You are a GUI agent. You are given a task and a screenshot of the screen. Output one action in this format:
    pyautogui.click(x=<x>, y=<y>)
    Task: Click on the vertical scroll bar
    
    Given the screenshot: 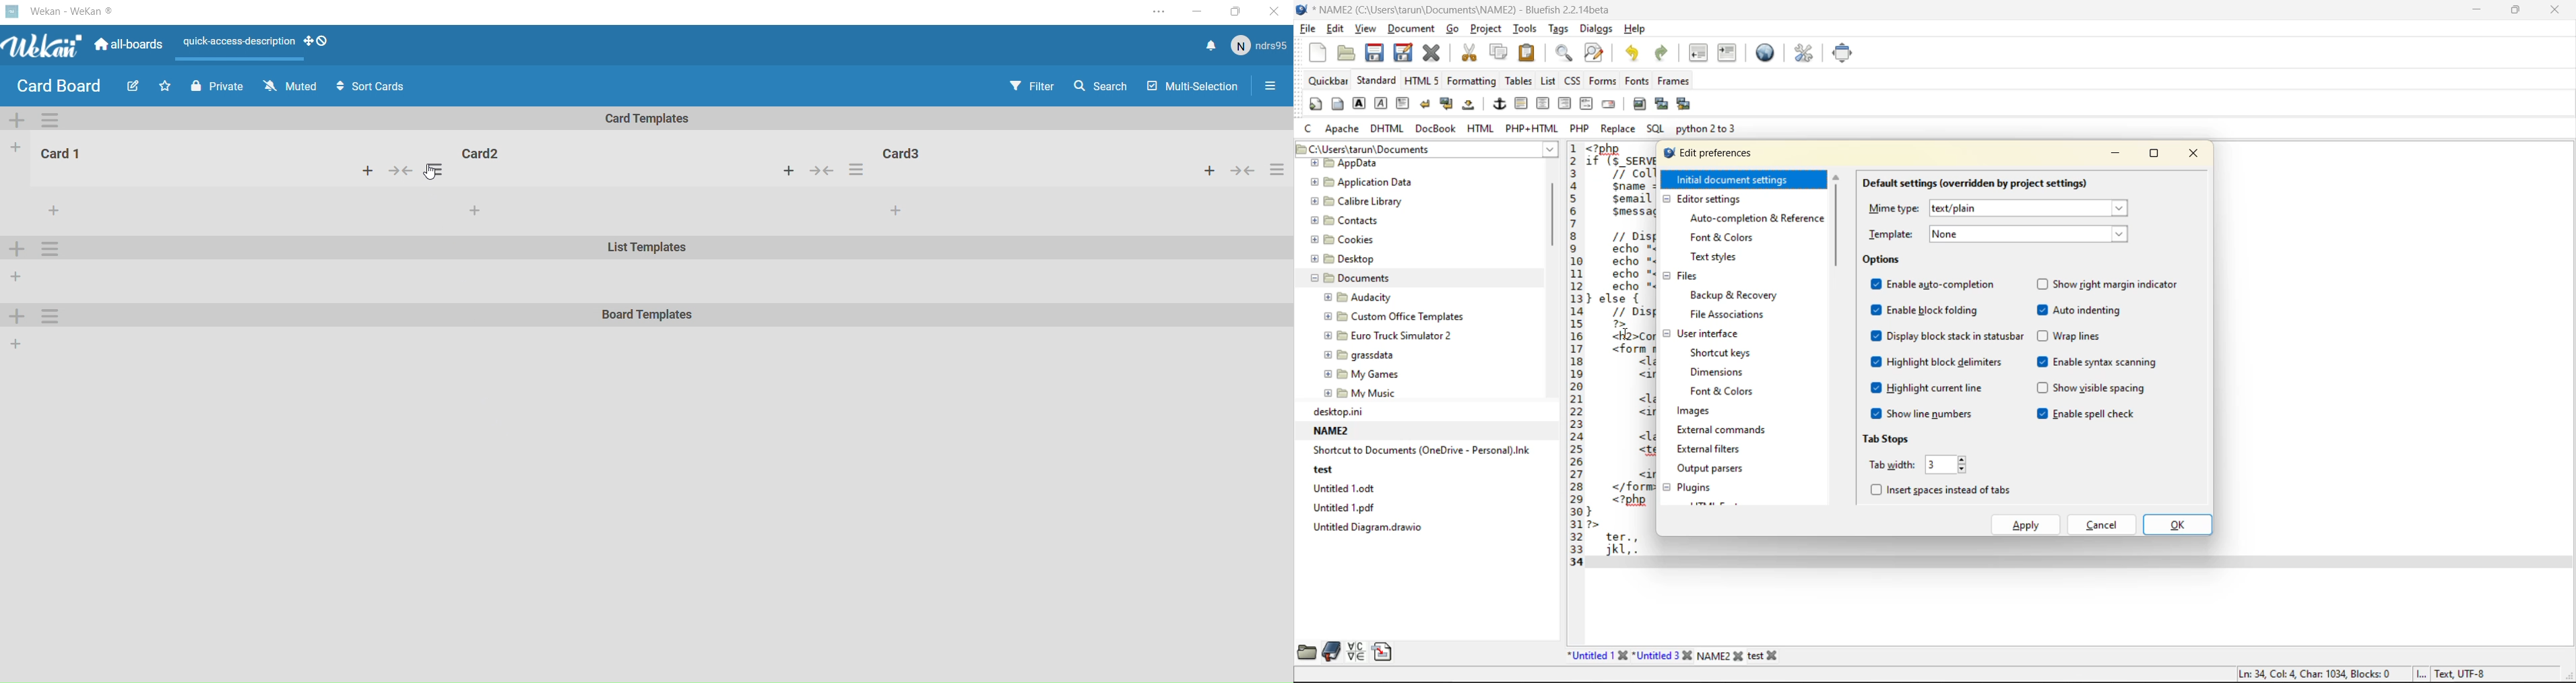 What is the action you would take?
    pyautogui.click(x=1838, y=228)
    